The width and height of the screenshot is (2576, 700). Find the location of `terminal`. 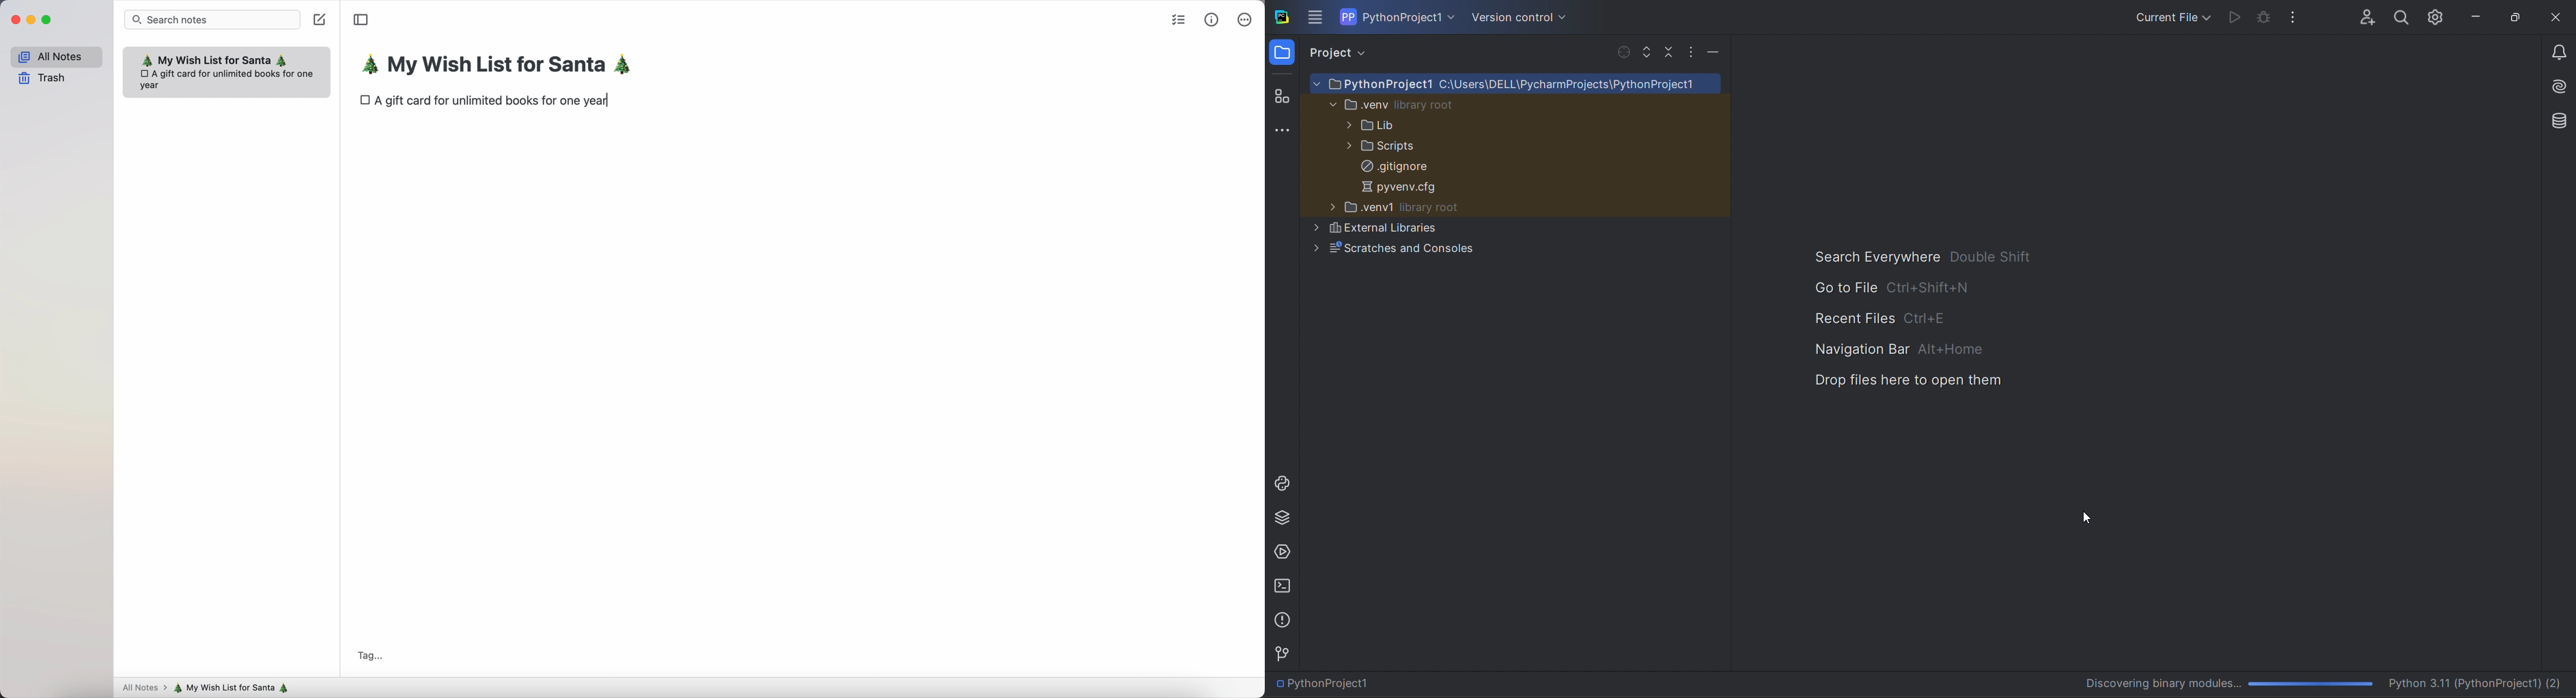

terminal is located at coordinates (1285, 587).